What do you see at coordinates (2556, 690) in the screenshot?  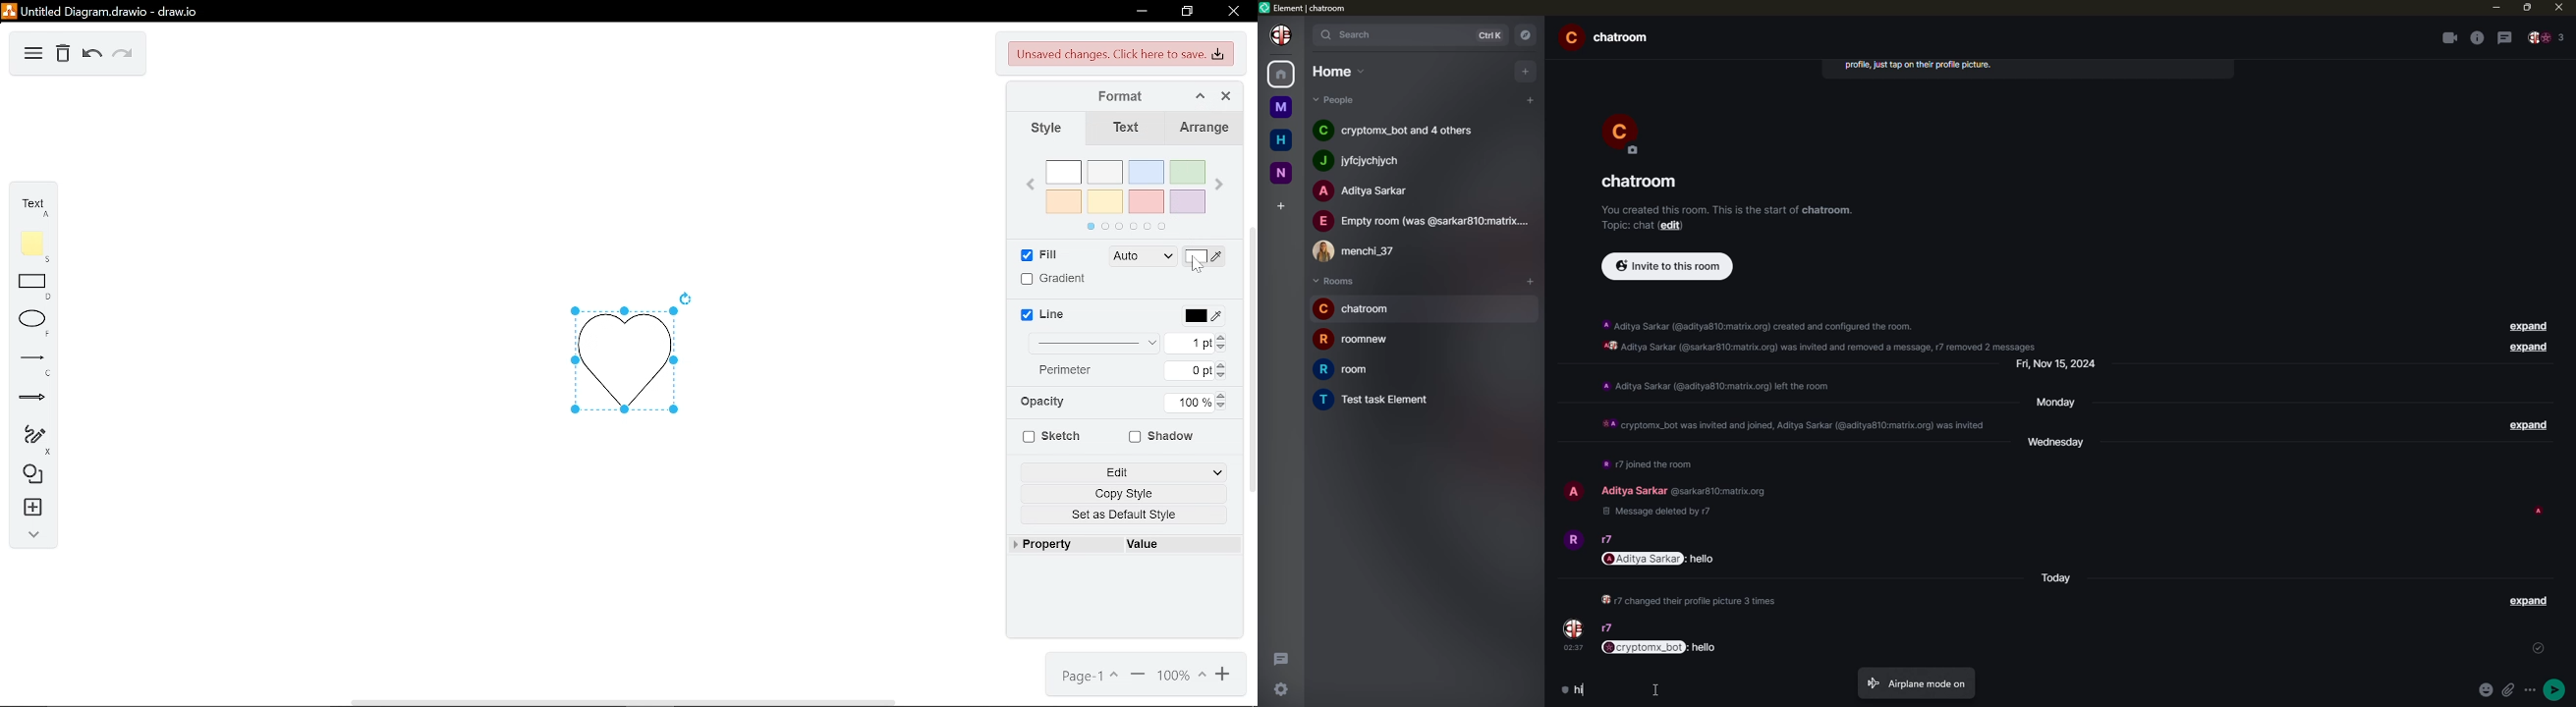 I see `send` at bounding box center [2556, 690].